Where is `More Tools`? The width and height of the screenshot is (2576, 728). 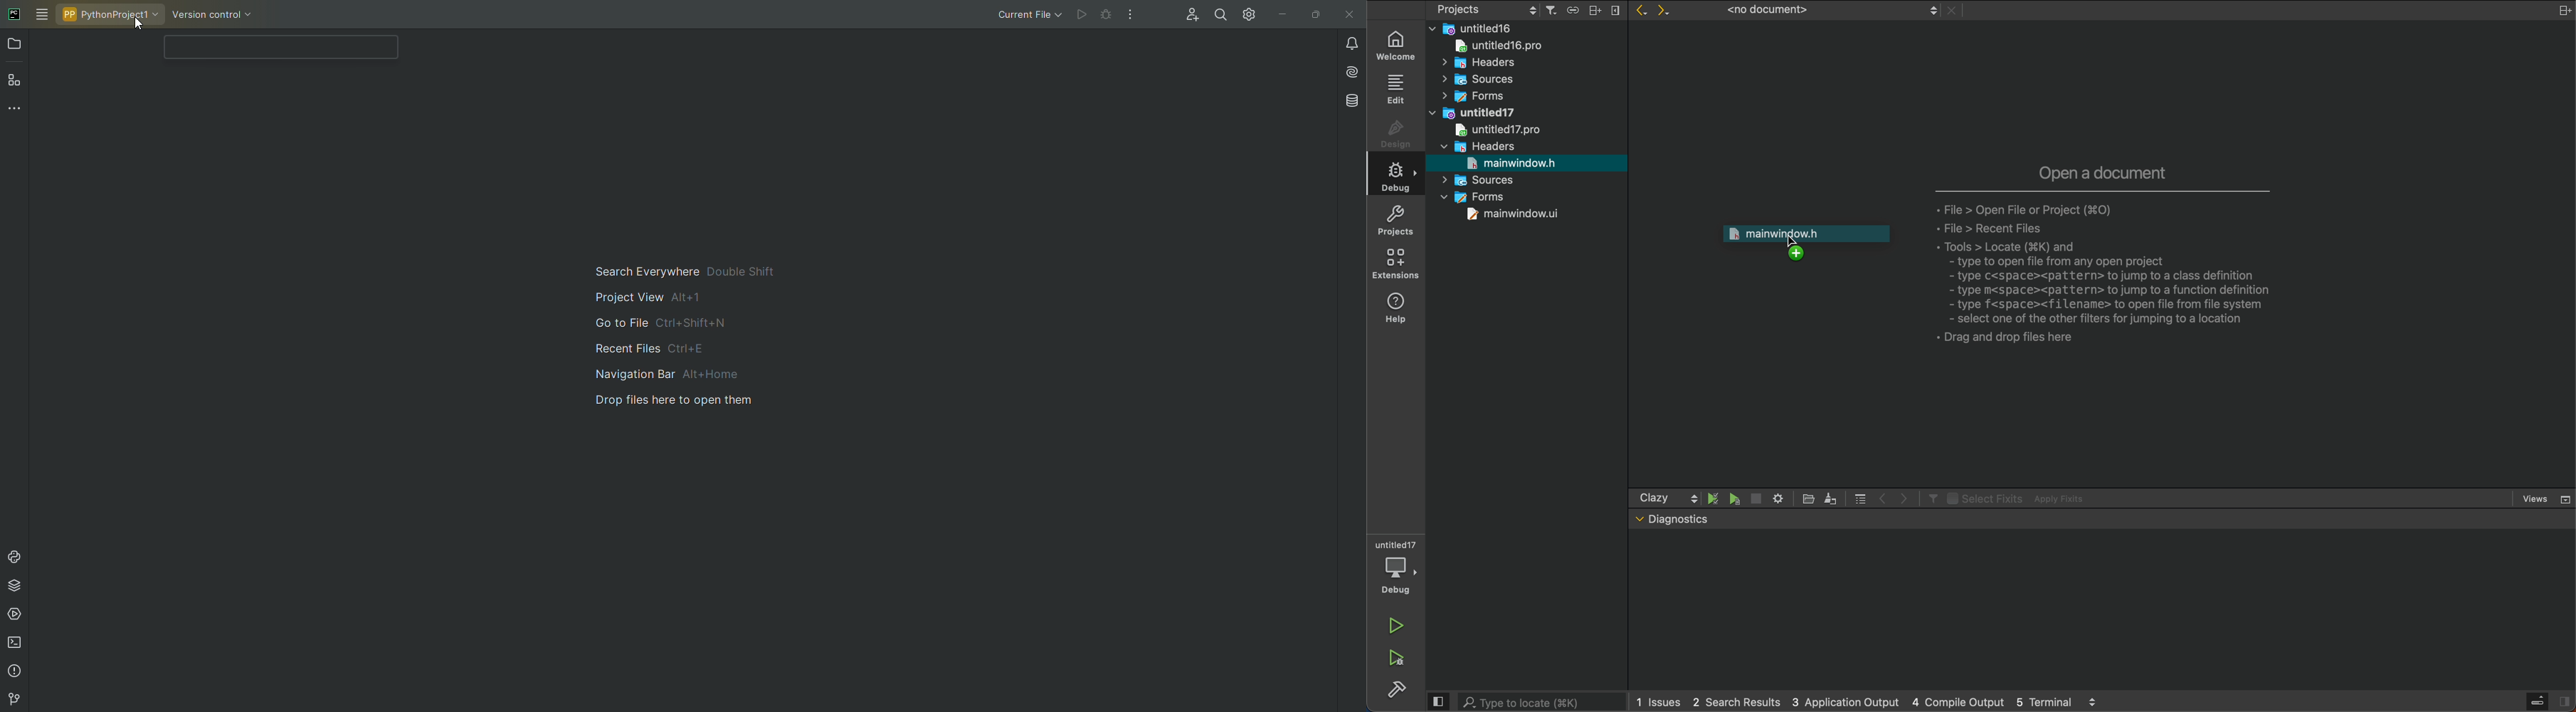
More Tools is located at coordinates (17, 112).